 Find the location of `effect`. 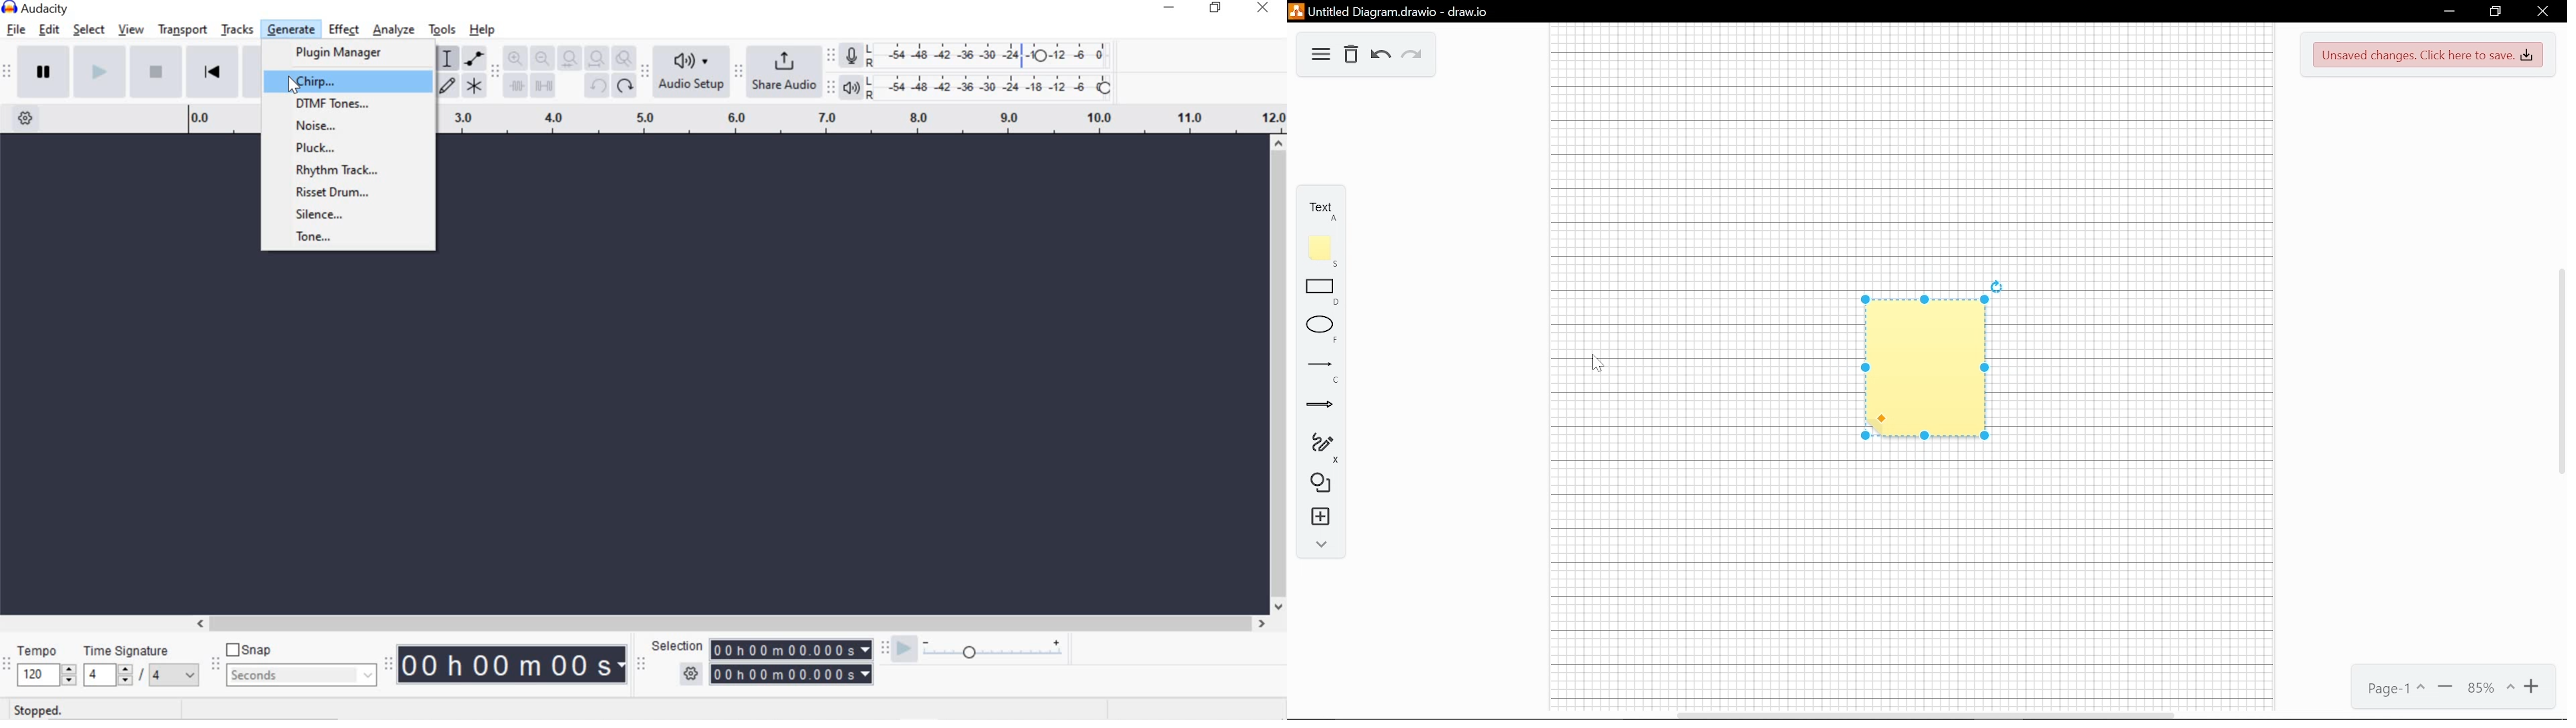

effect is located at coordinates (343, 29).